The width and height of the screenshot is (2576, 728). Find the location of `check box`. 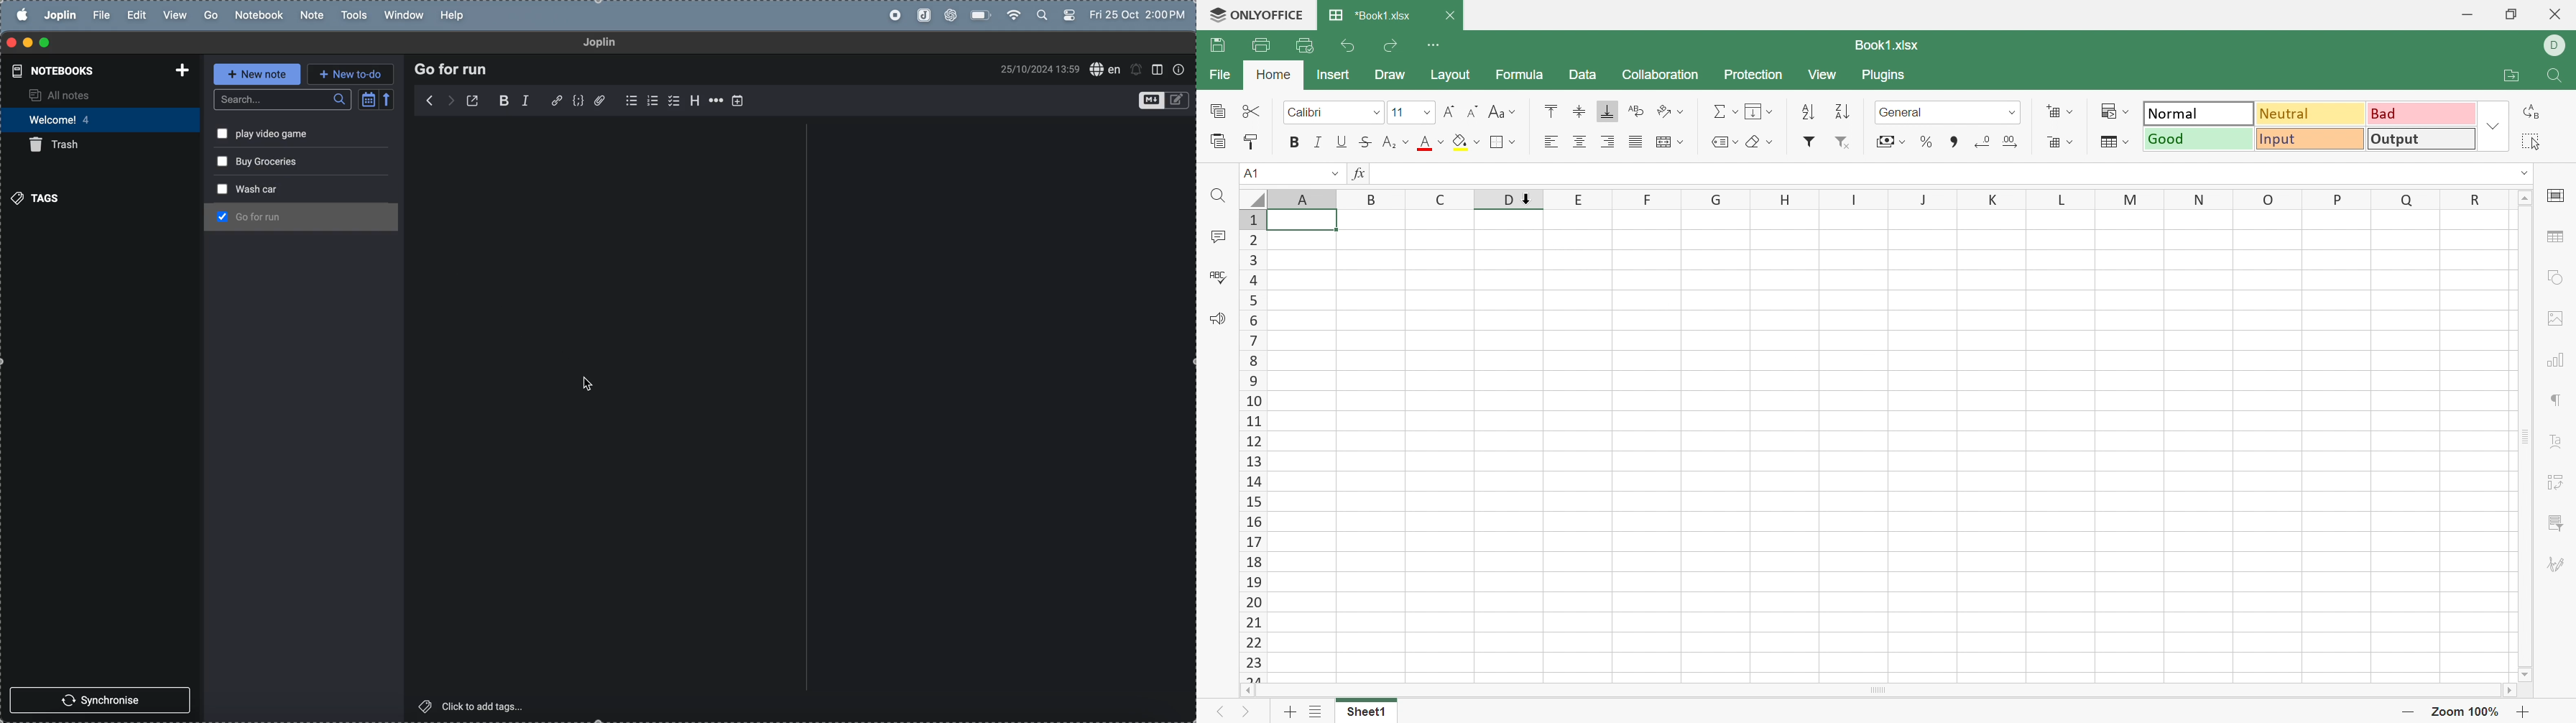

check box is located at coordinates (219, 133).